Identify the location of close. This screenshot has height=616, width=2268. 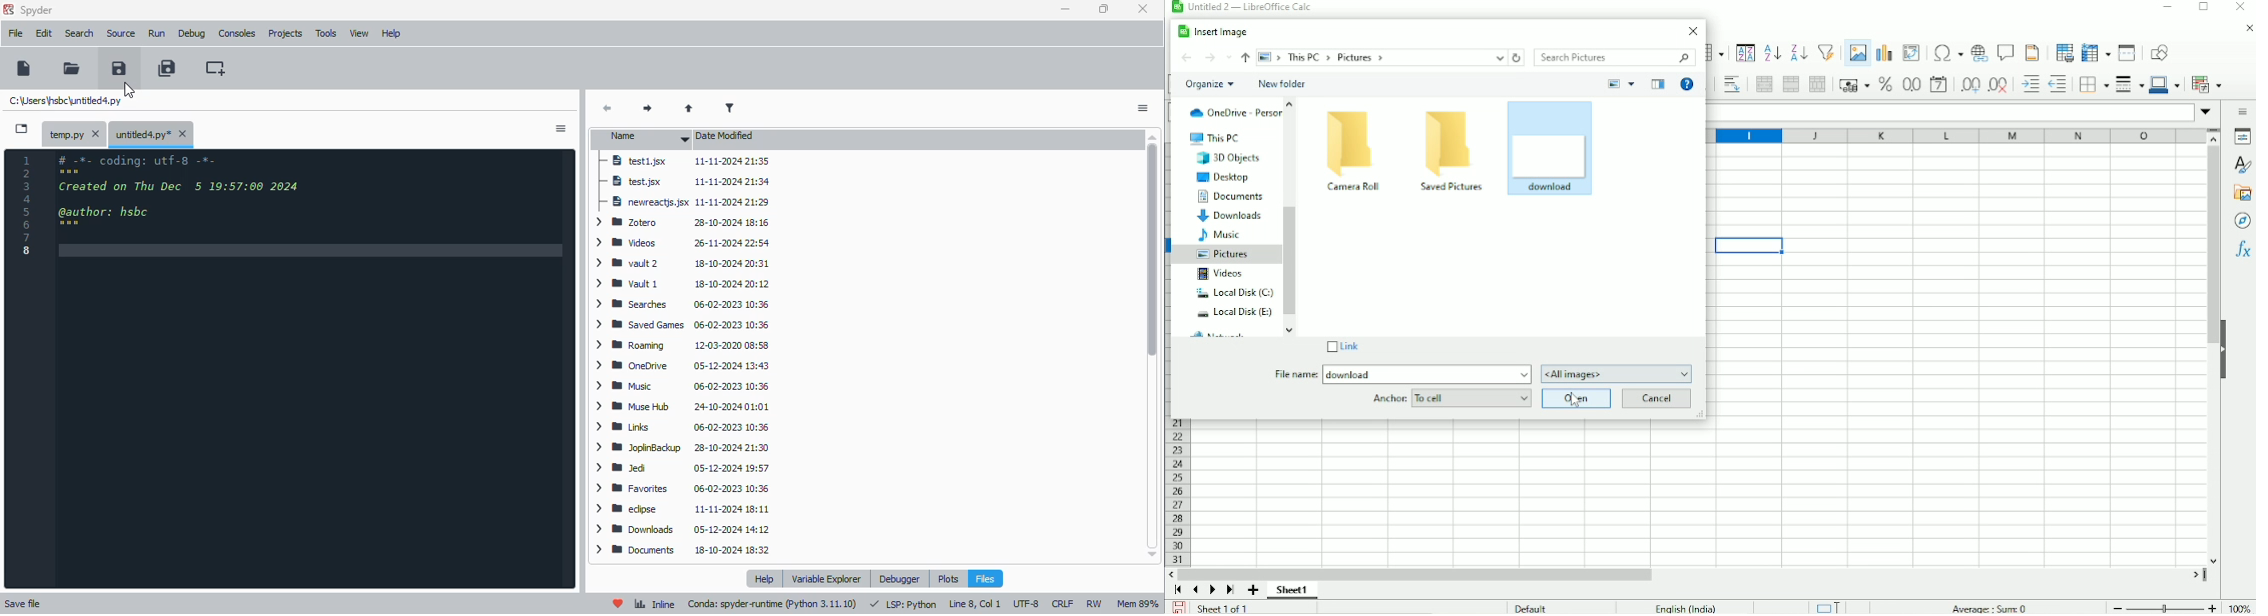
(1144, 9).